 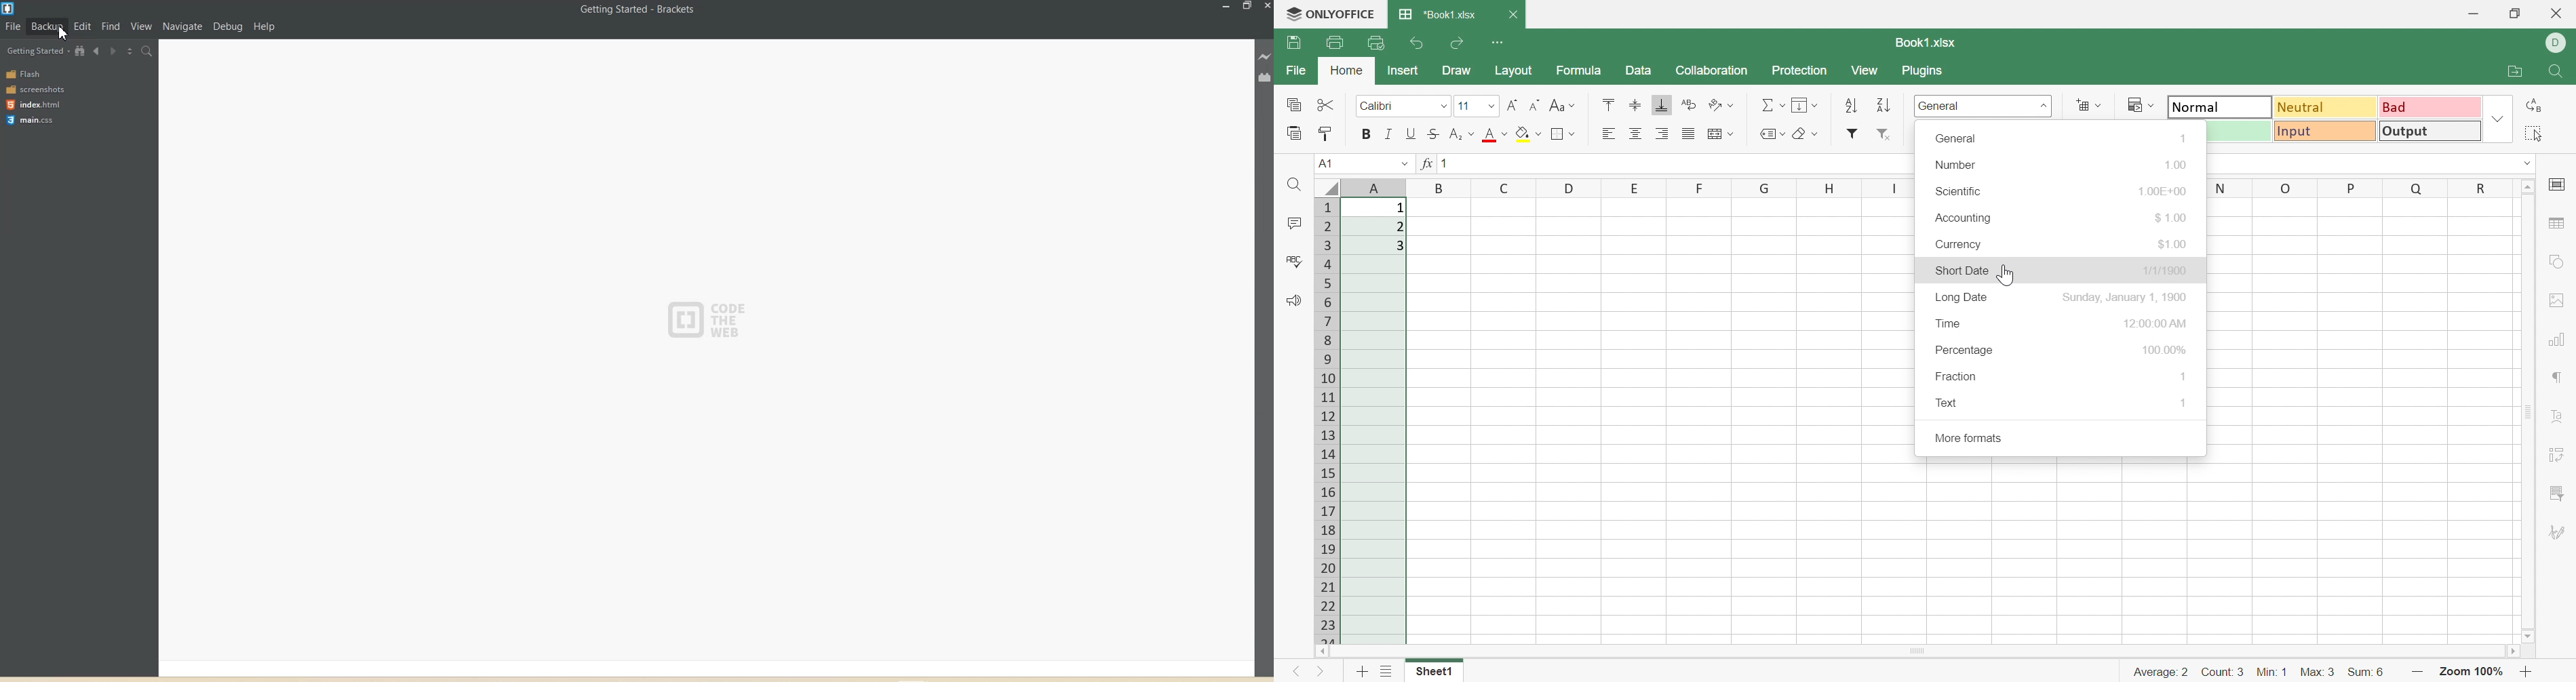 What do you see at coordinates (1883, 105) in the screenshot?
I see `Sort descending` at bounding box center [1883, 105].